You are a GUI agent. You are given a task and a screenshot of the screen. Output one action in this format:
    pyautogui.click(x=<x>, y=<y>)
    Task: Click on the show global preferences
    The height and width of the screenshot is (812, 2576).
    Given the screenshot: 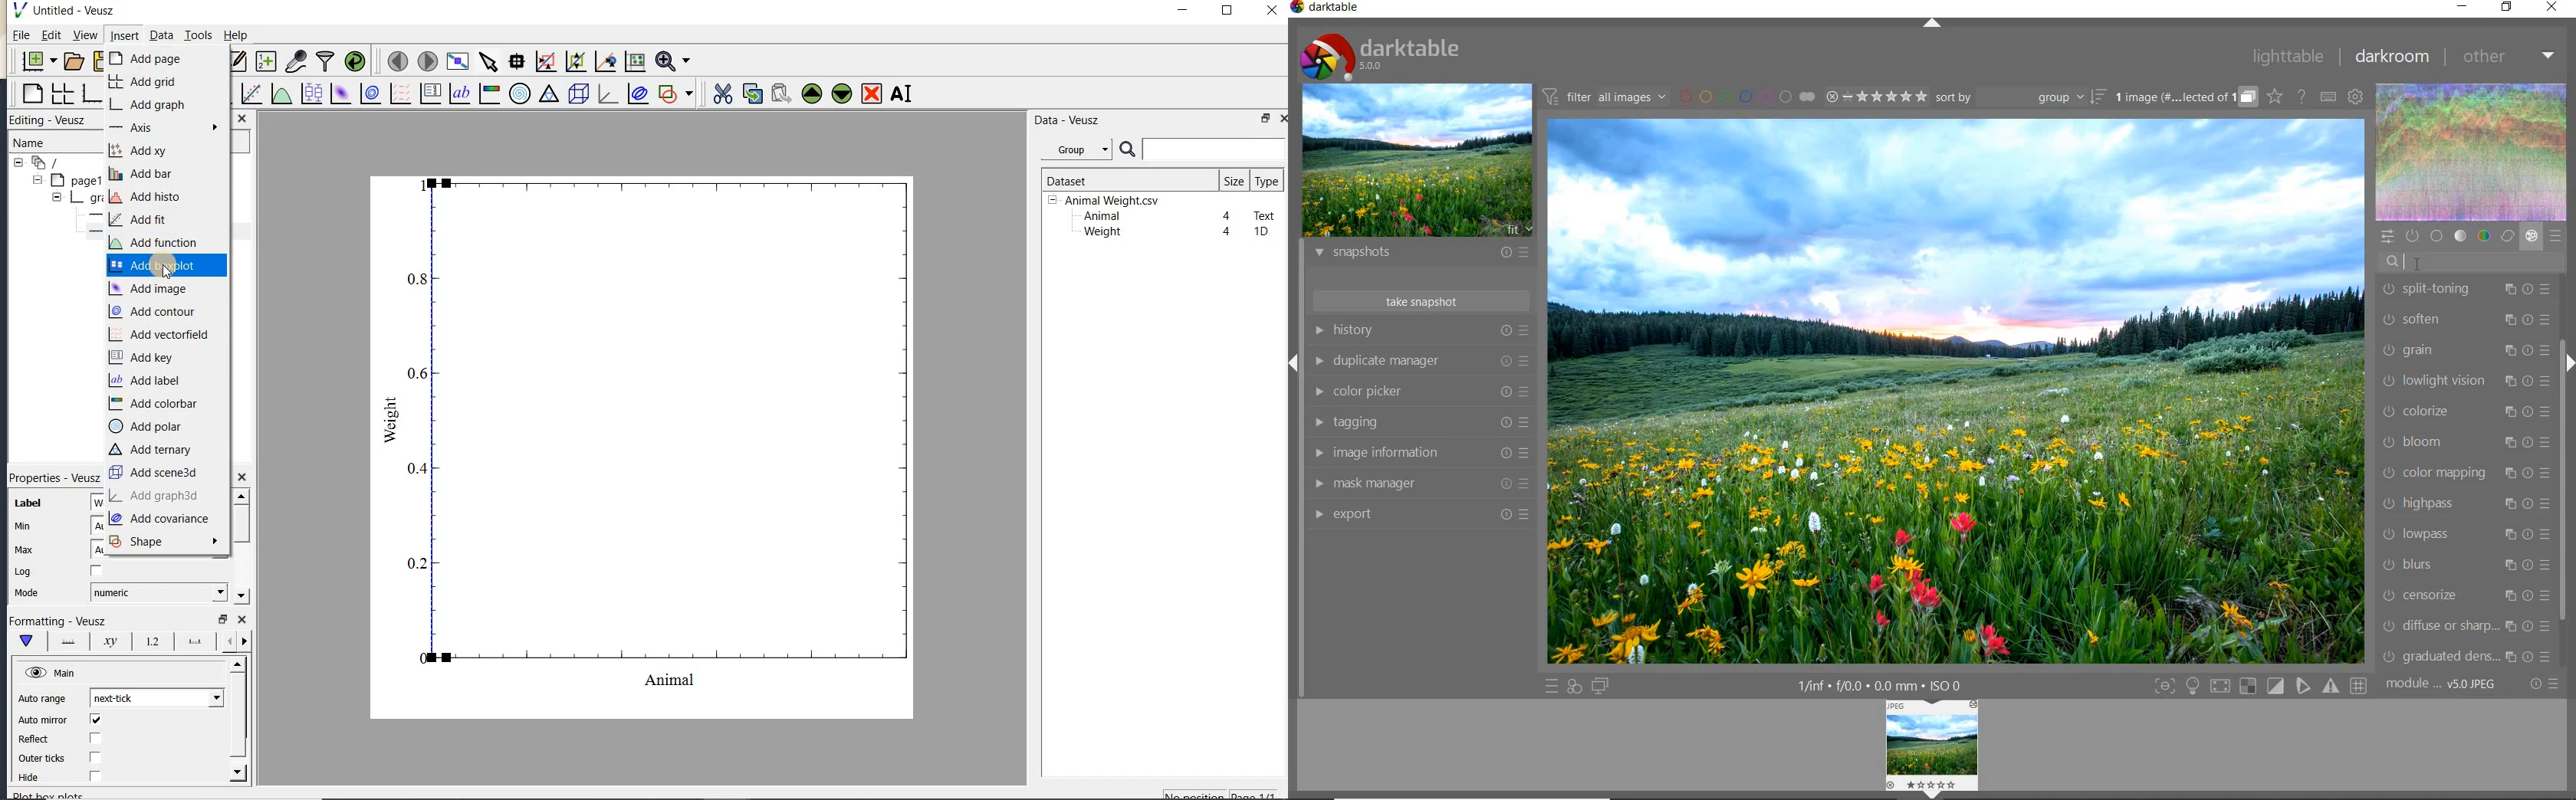 What is the action you would take?
    pyautogui.click(x=2354, y=97)
    